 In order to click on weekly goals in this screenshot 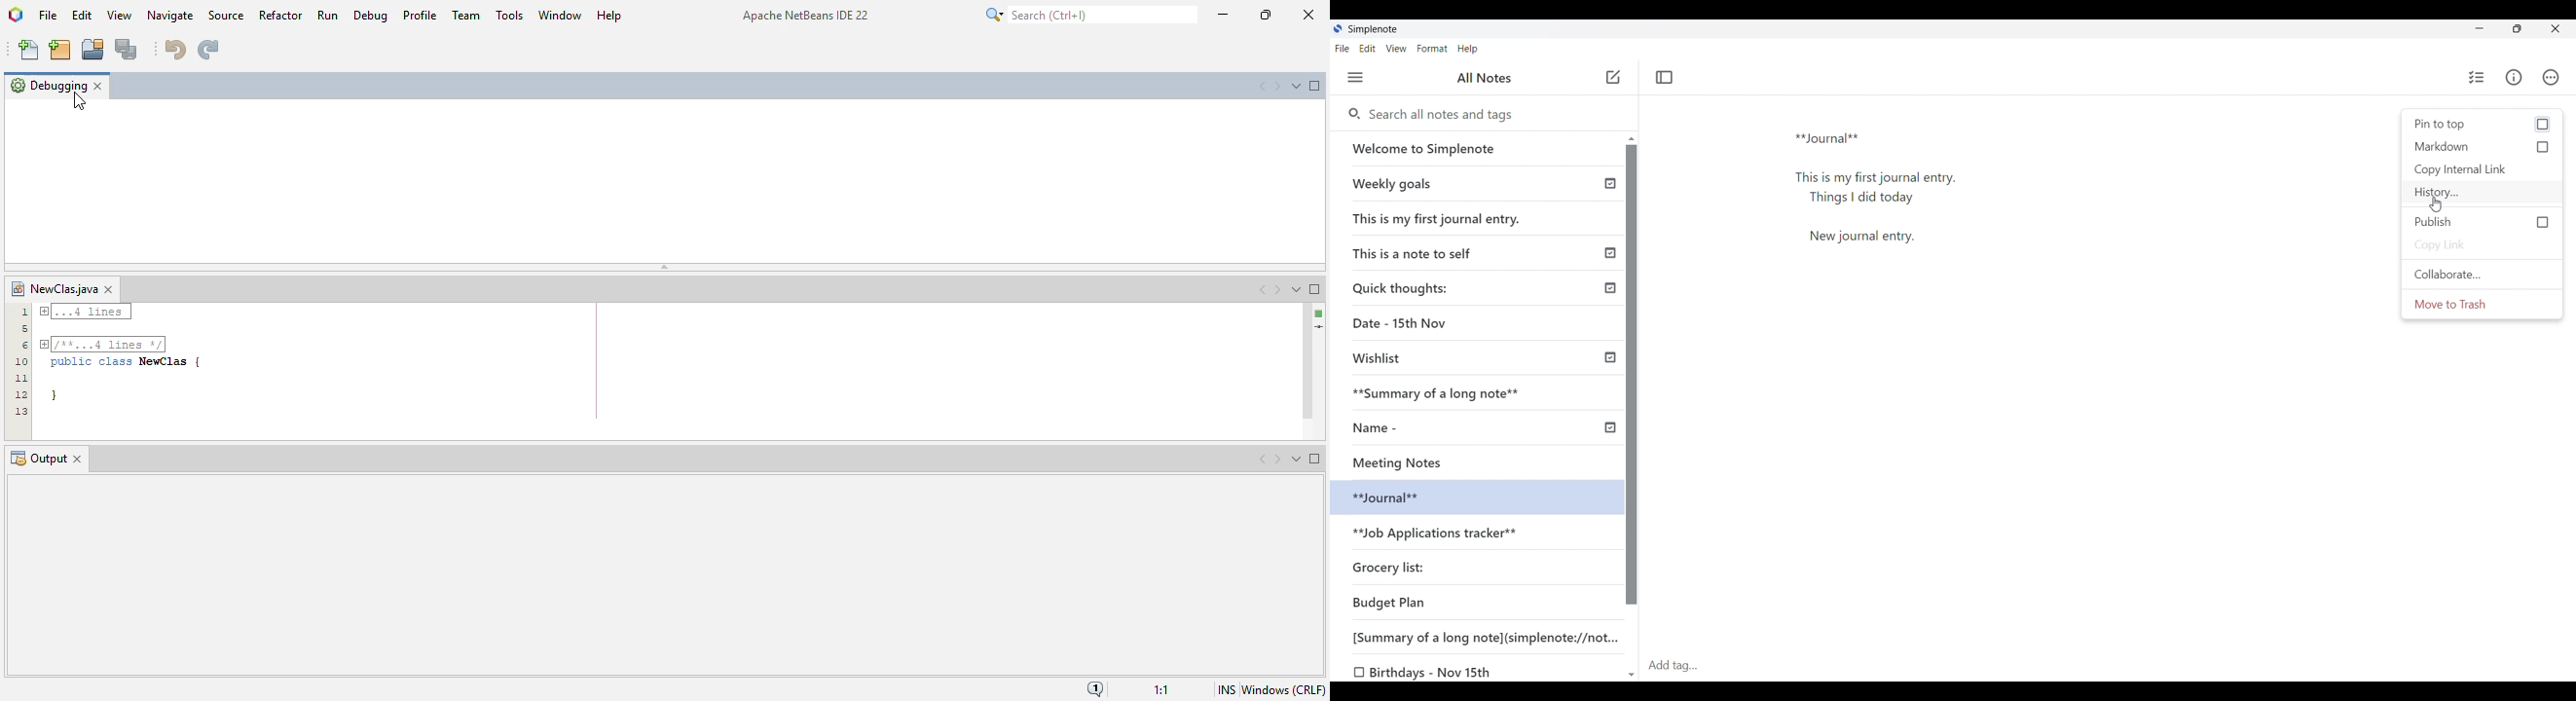, I will do `click(1475, 183)`.